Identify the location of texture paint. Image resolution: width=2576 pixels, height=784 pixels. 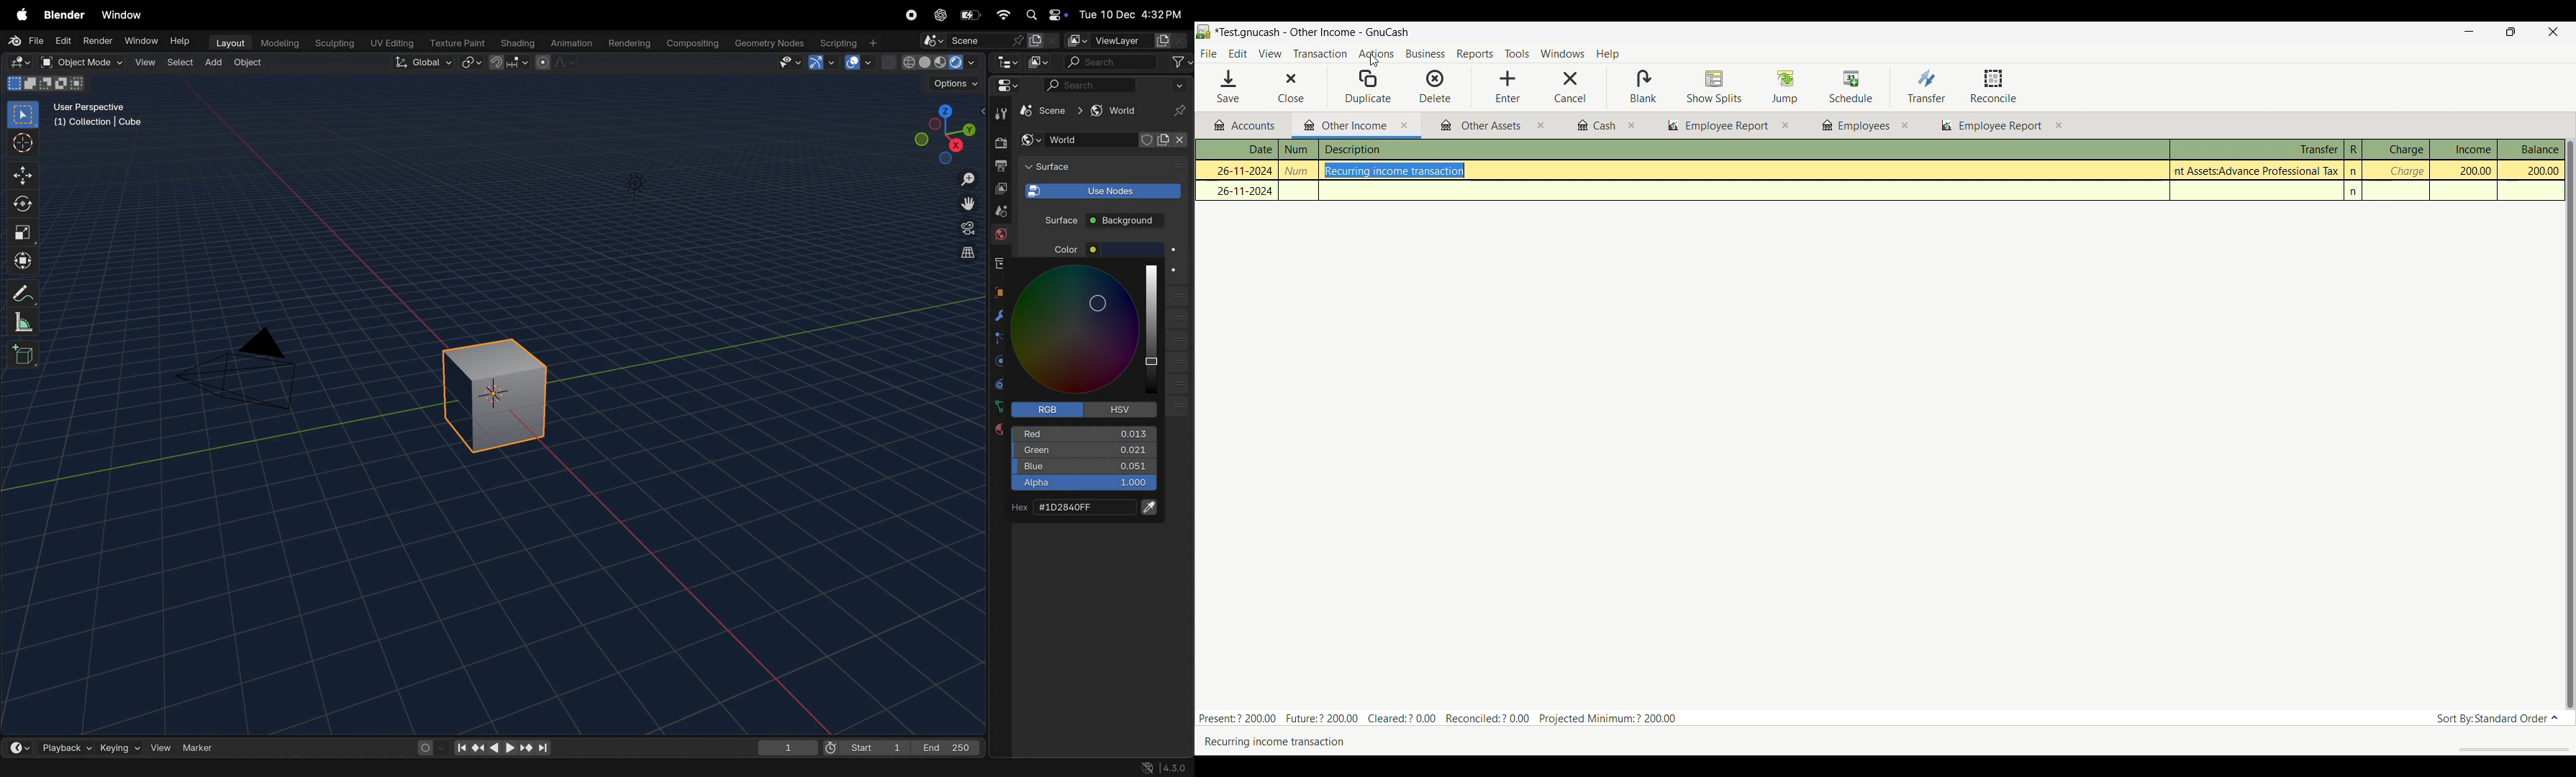
(454, 41).